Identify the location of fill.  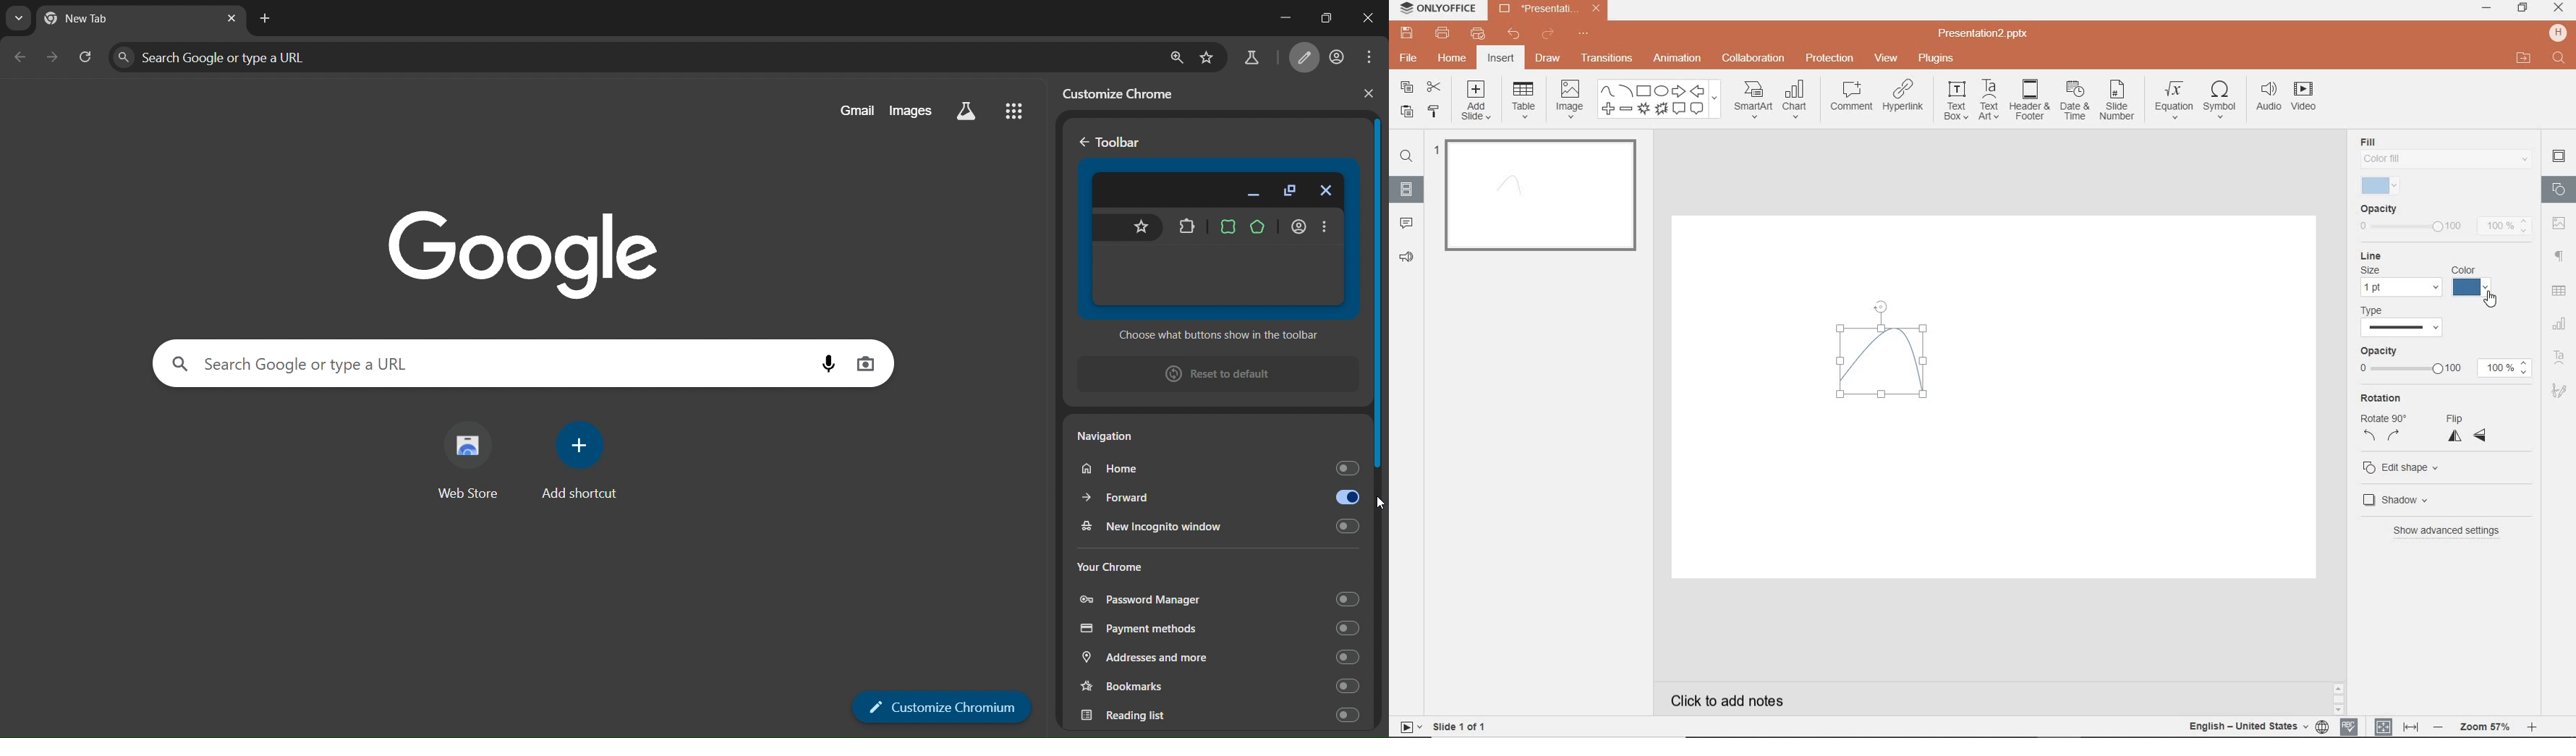
(2448, 153).